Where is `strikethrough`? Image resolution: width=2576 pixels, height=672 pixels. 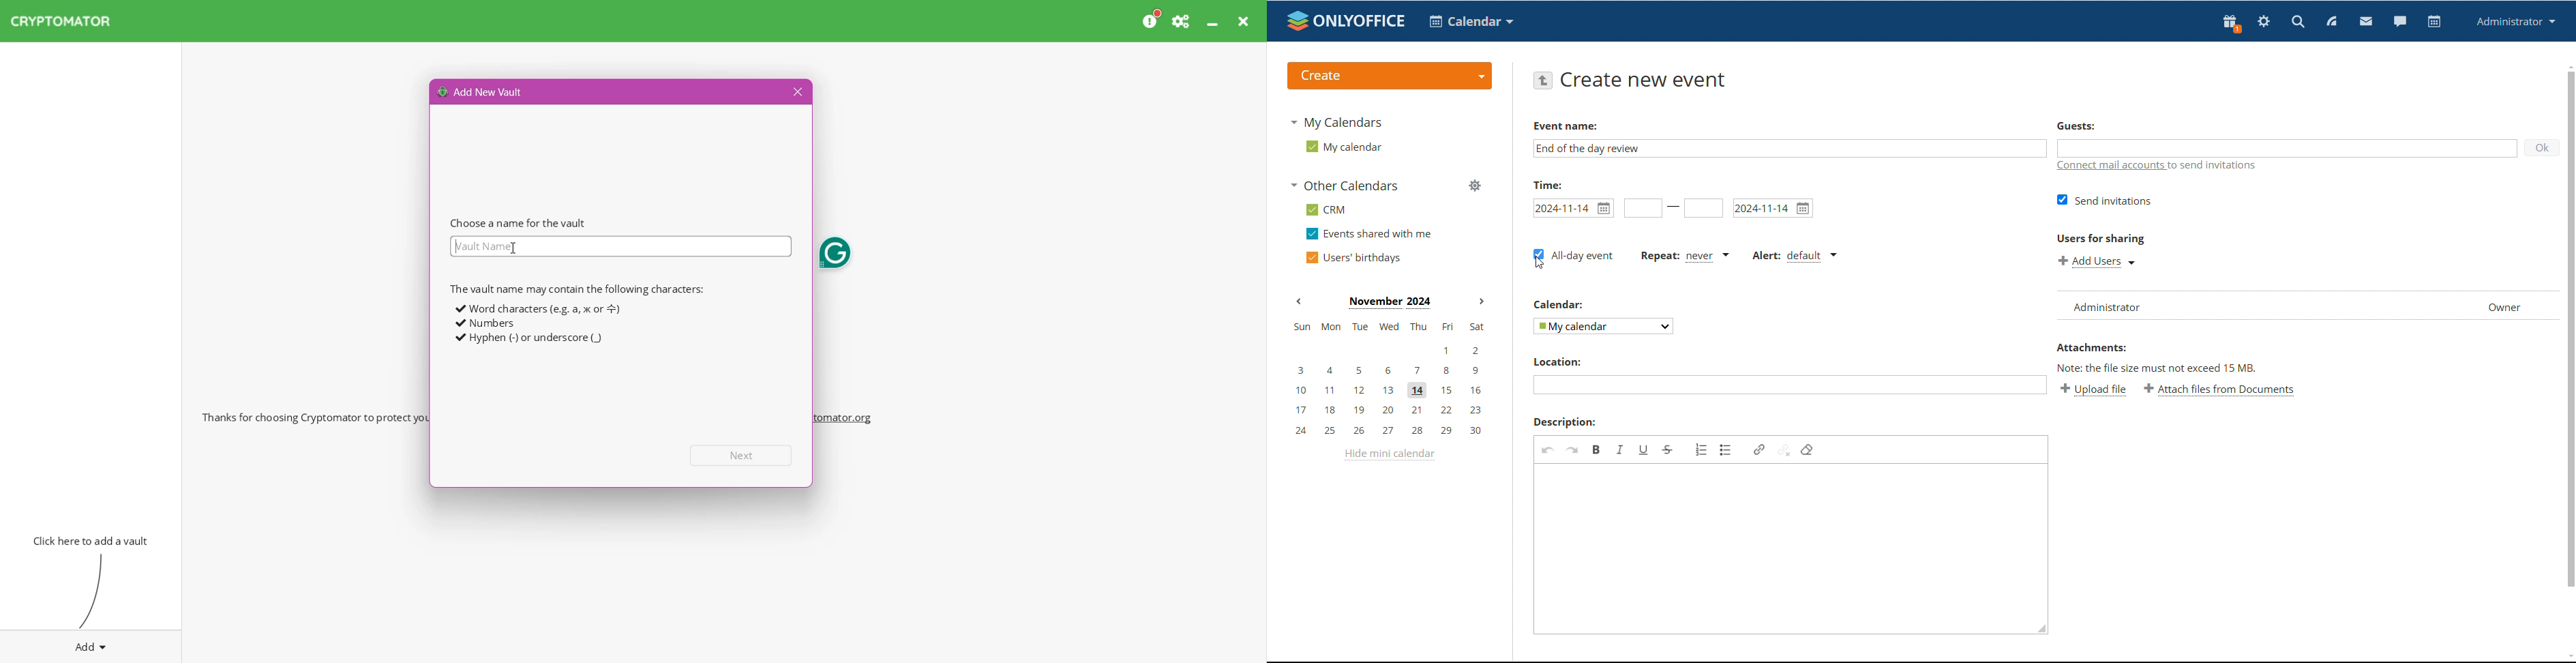
strikethrough is located at coordinates (1668, 450).